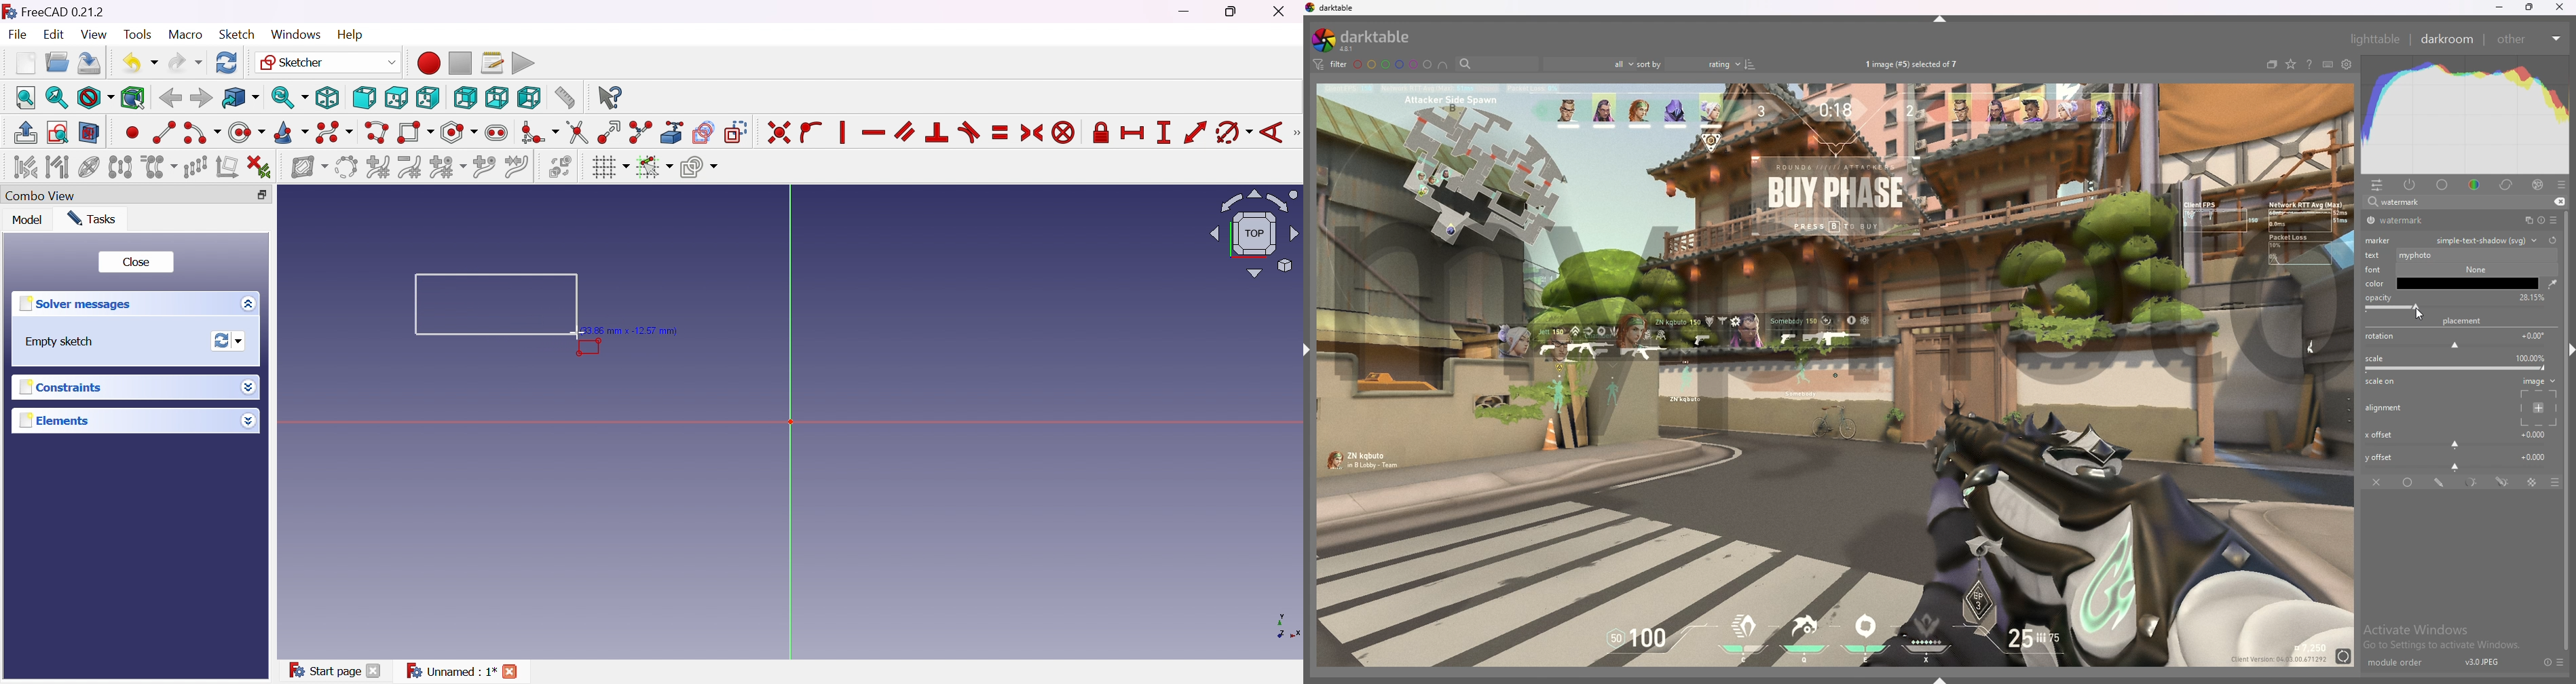 The image size is (2576, 700). I want to click on reset, so click(2547, 662).